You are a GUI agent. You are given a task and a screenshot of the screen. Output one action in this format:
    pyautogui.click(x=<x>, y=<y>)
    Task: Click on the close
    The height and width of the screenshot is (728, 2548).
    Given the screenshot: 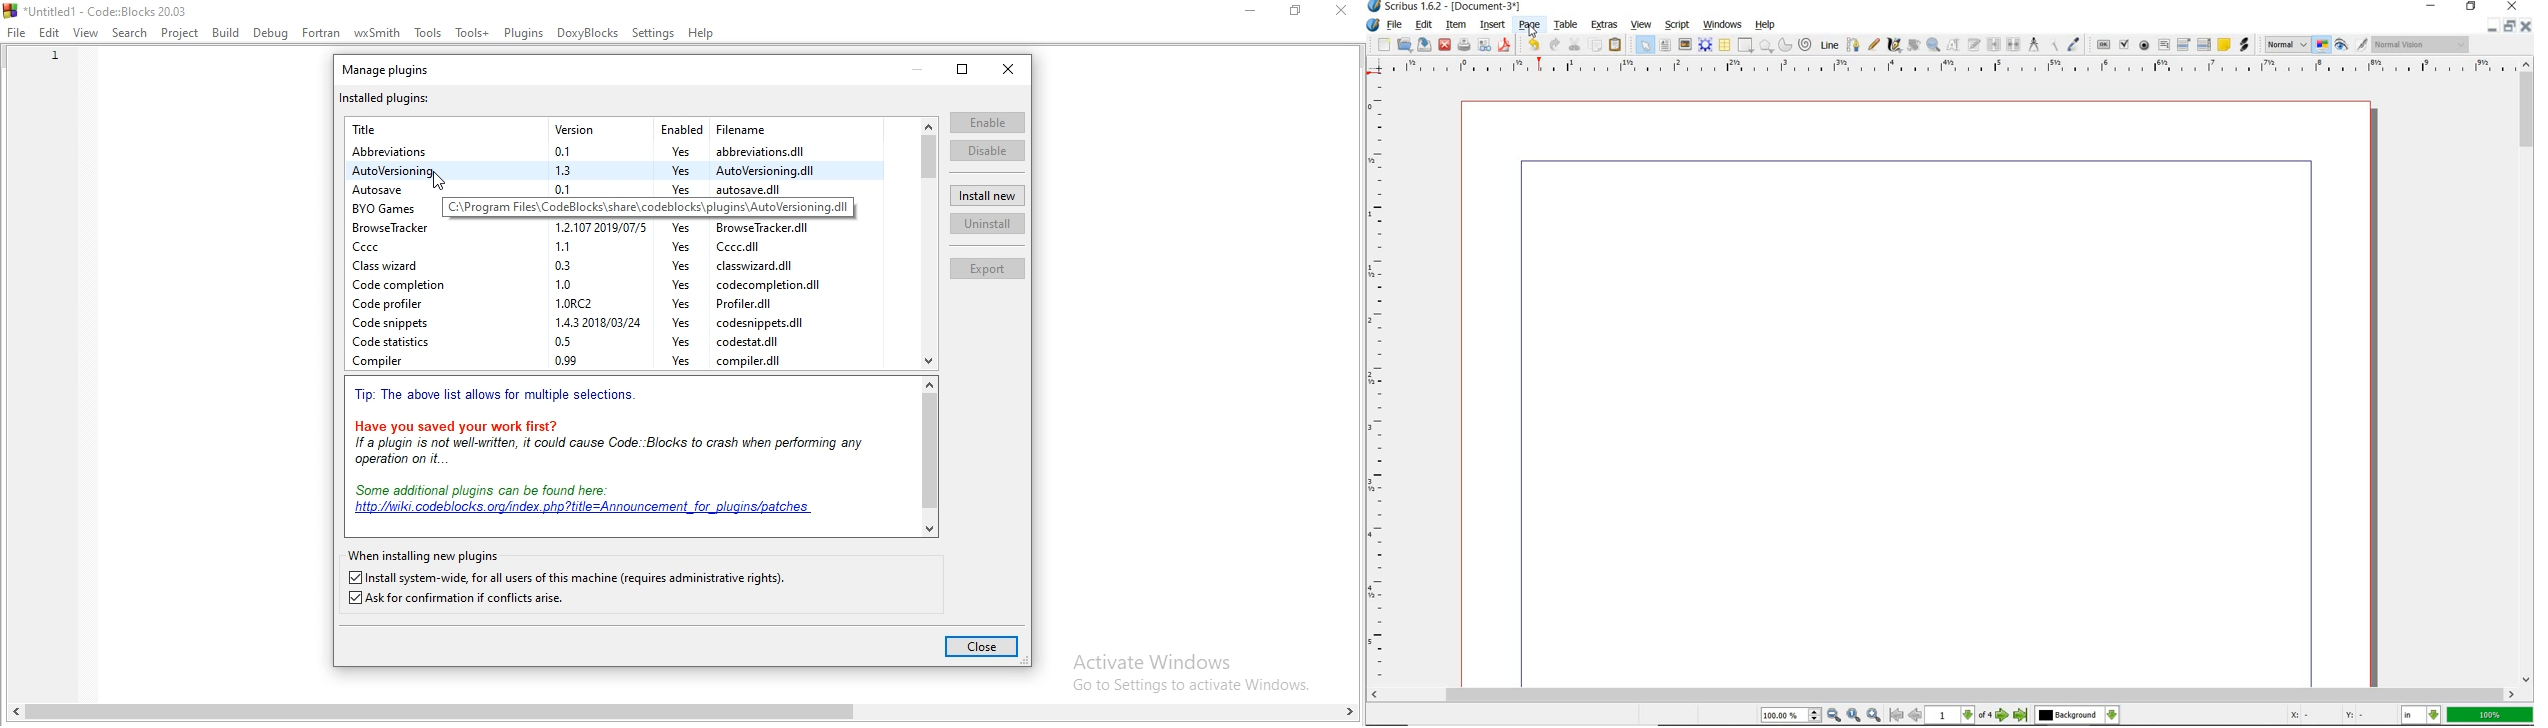 What is the action you would take?
    pyautogui.click(x=1445, y=45)
    